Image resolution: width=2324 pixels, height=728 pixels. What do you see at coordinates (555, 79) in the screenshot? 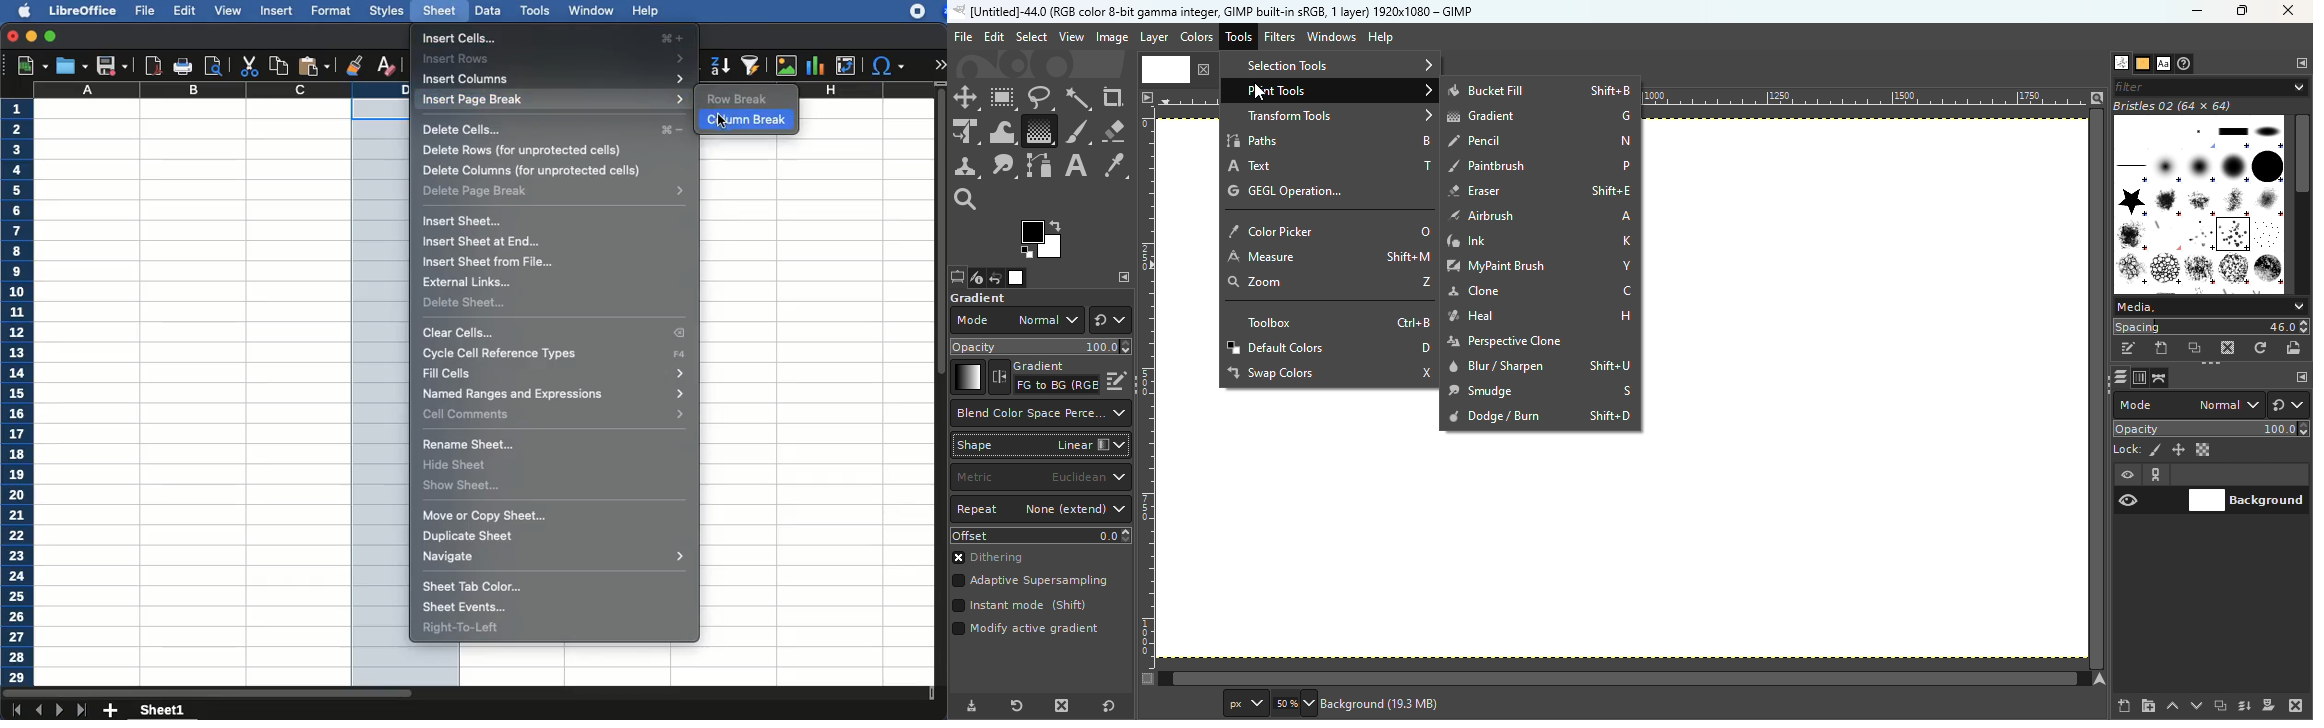
I see `insert columns ` at bounding box center [555, 79].